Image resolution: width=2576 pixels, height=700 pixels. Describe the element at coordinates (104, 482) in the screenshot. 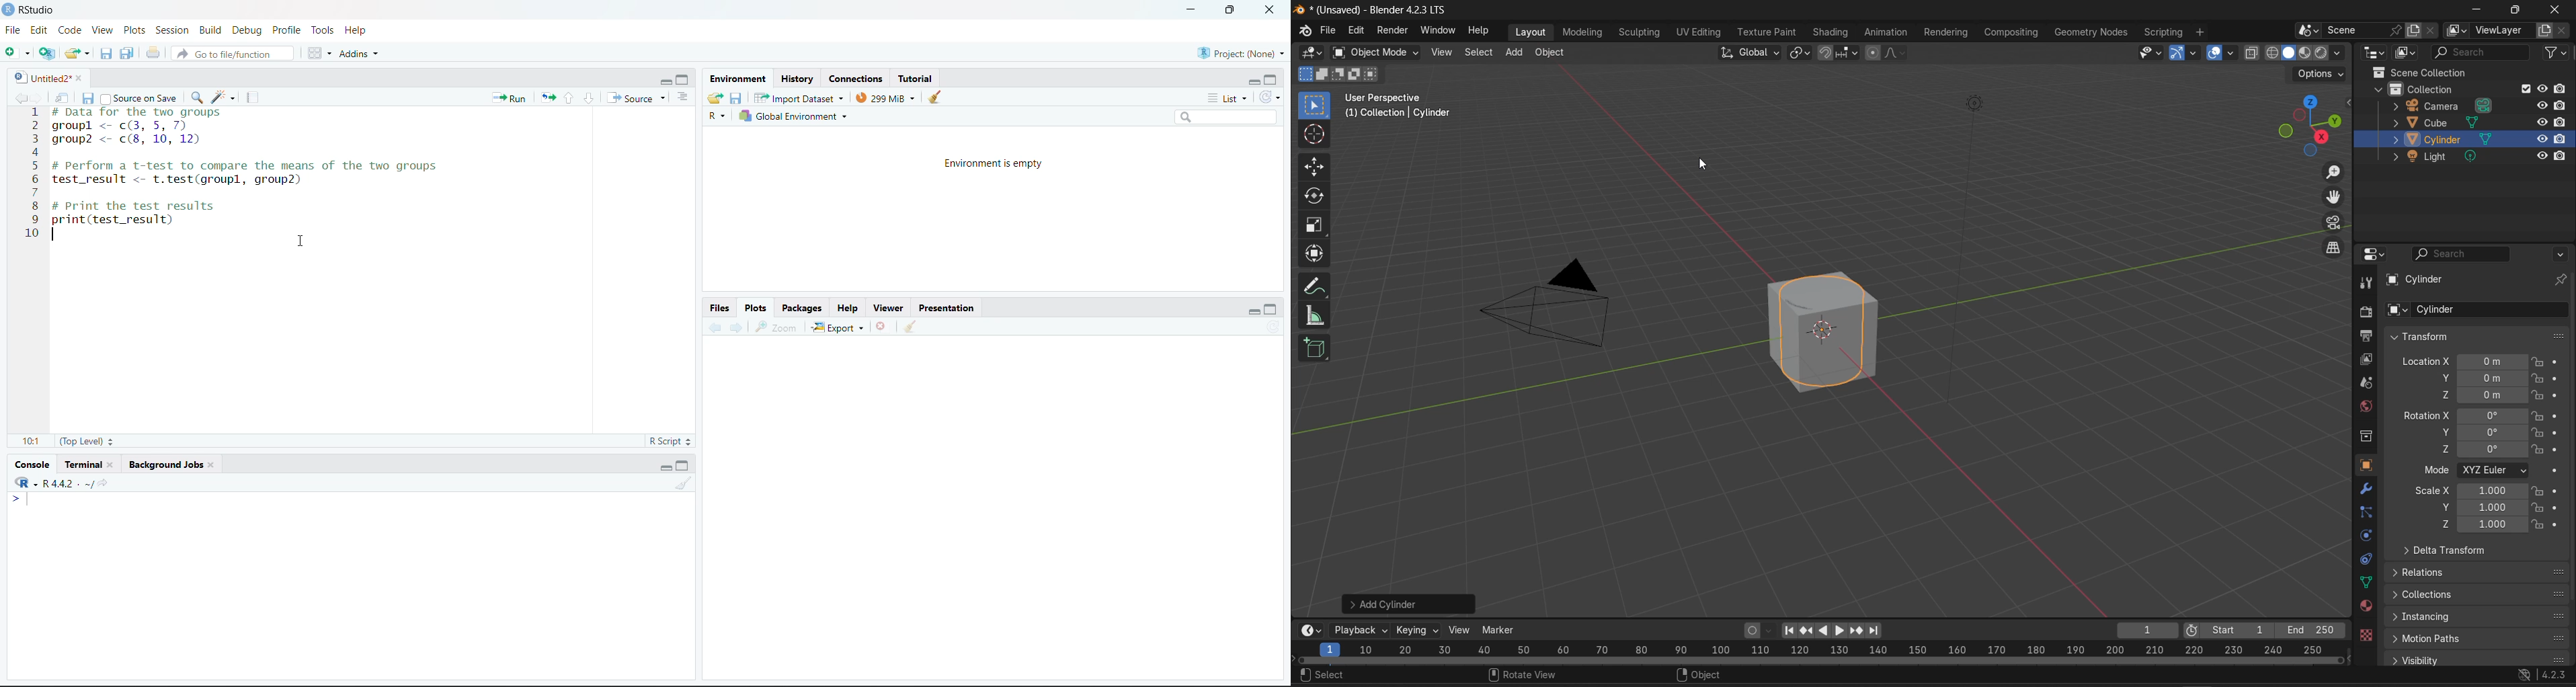

I see `view the current working directory` at that location.